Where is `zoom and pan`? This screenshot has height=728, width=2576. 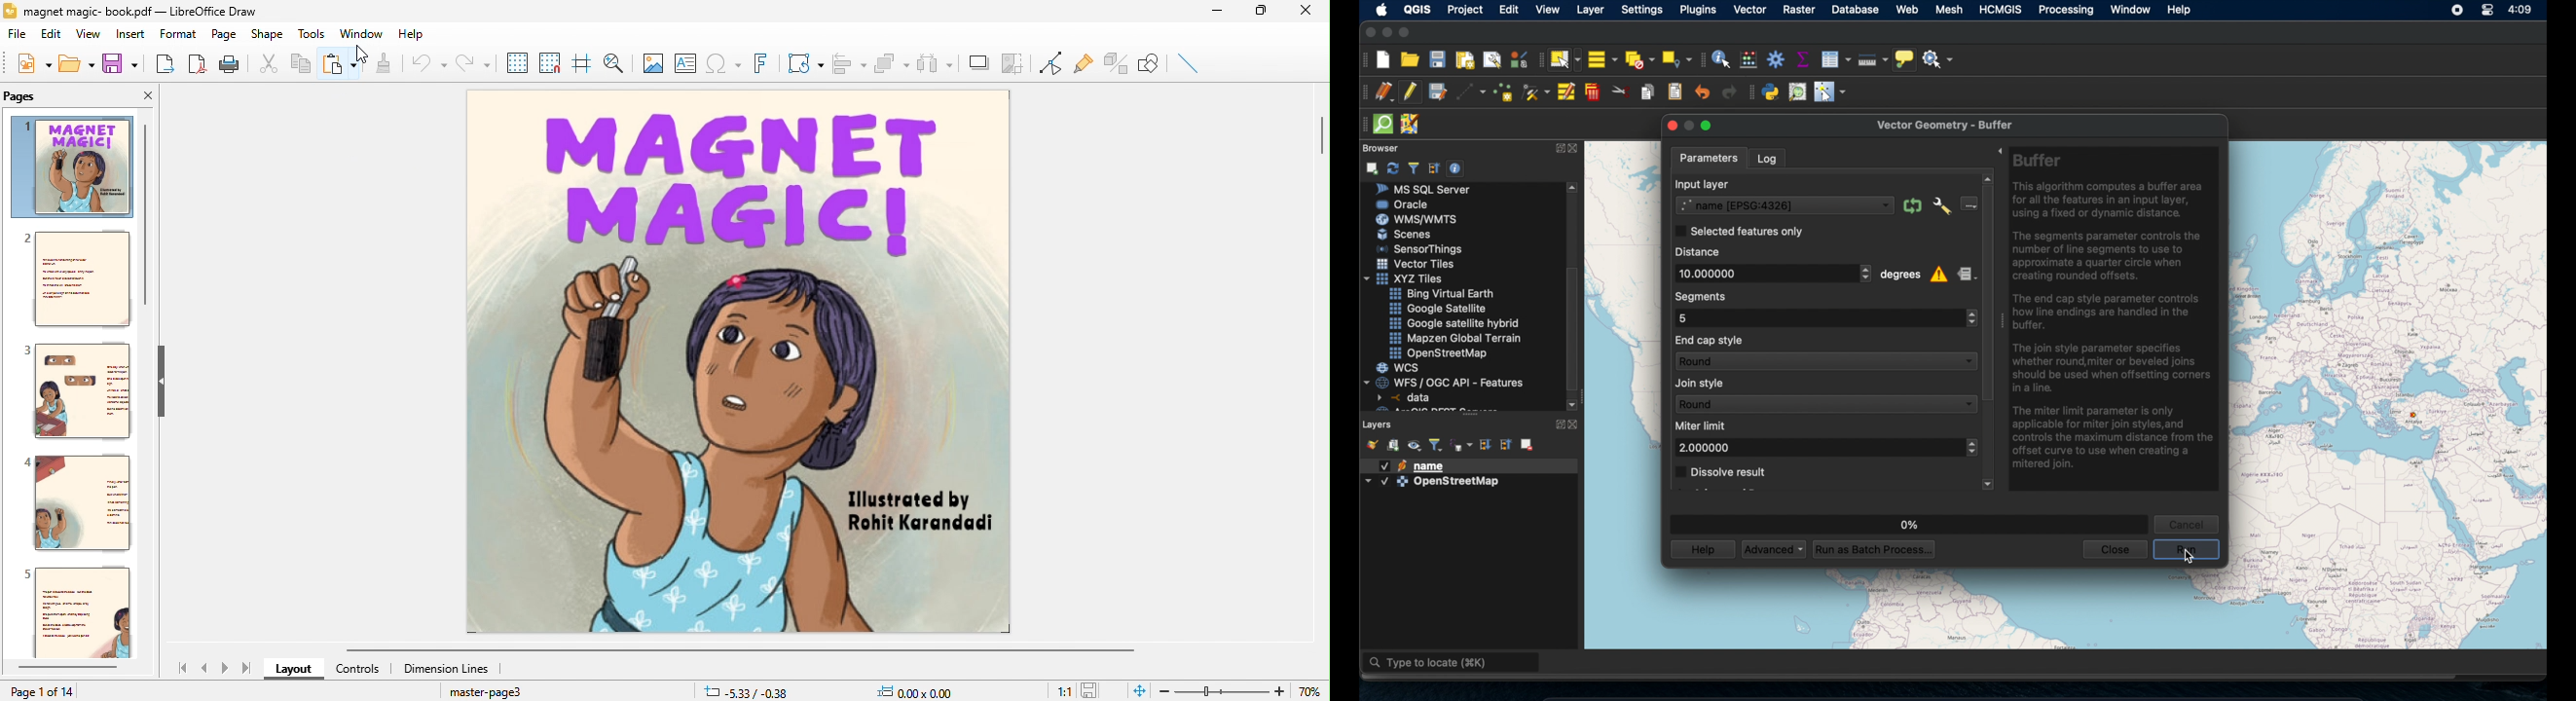
zoom and pan is located at coordinates (612, 64).